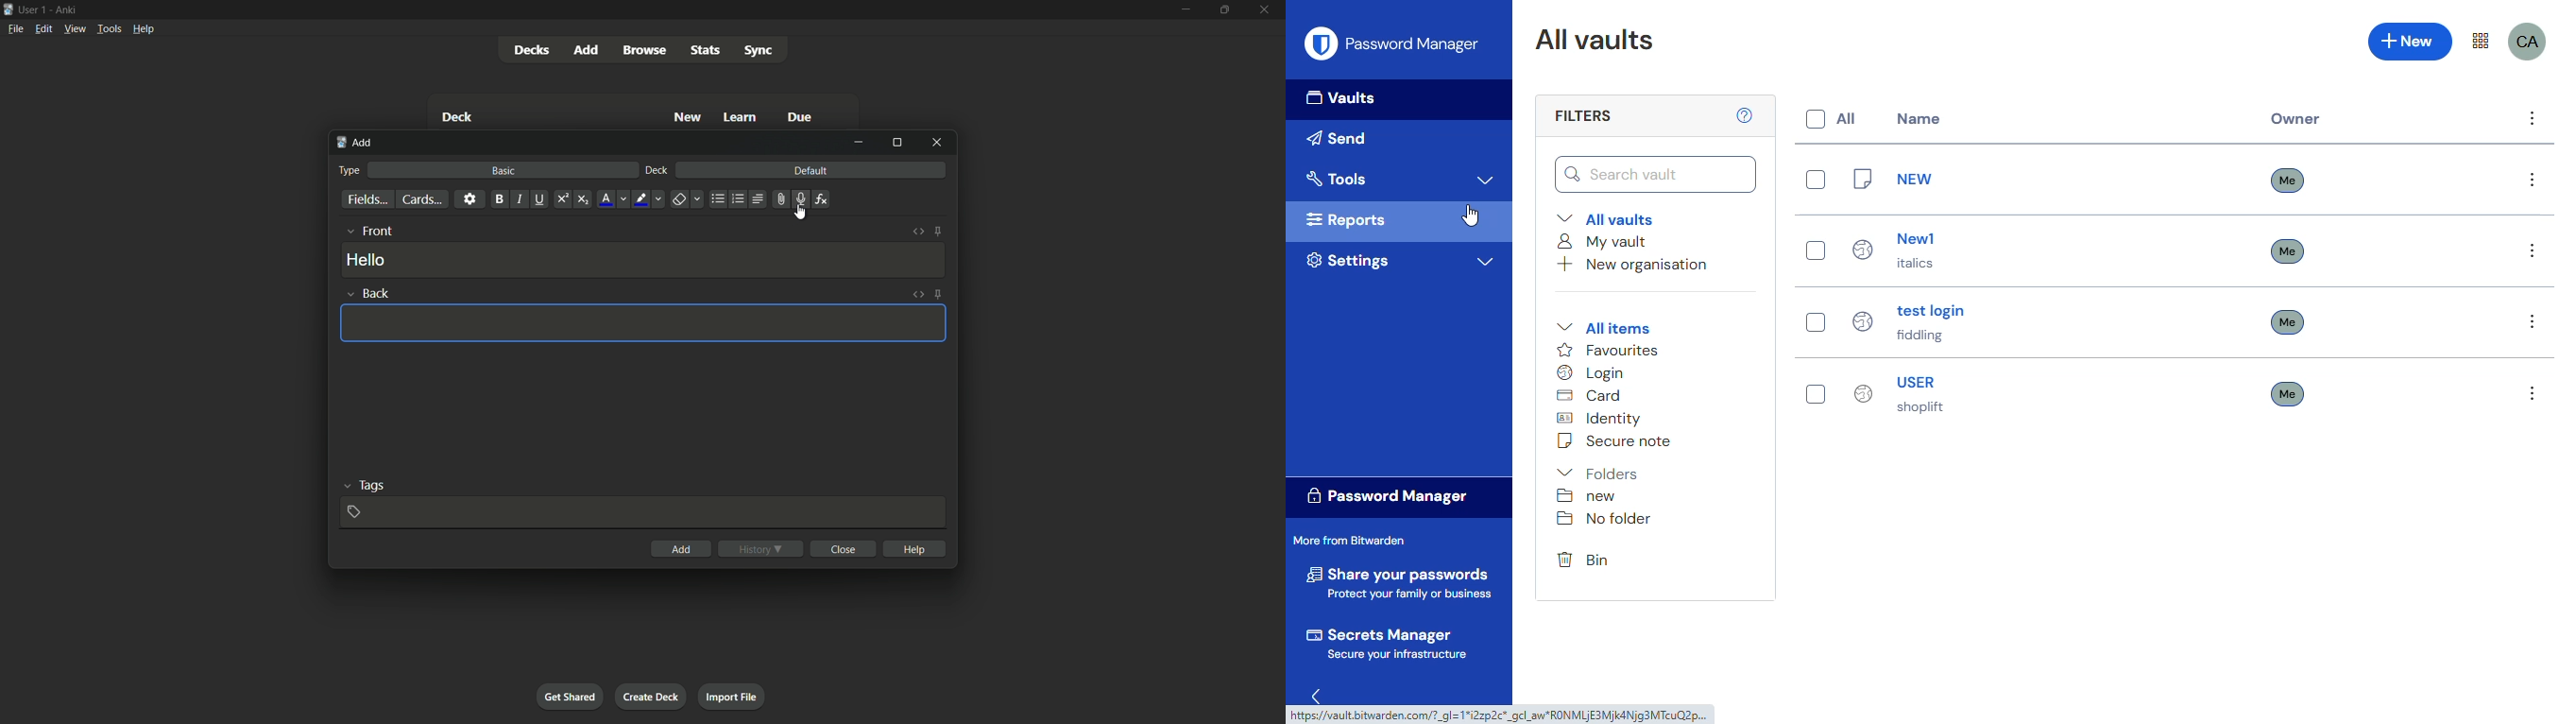 Image resolution: width=2576 pixels, height=728 pixels. What do you see at coordinates (1815, 250) in the screenshot?
I see `checkbox` at bounding box center [1815, 250].